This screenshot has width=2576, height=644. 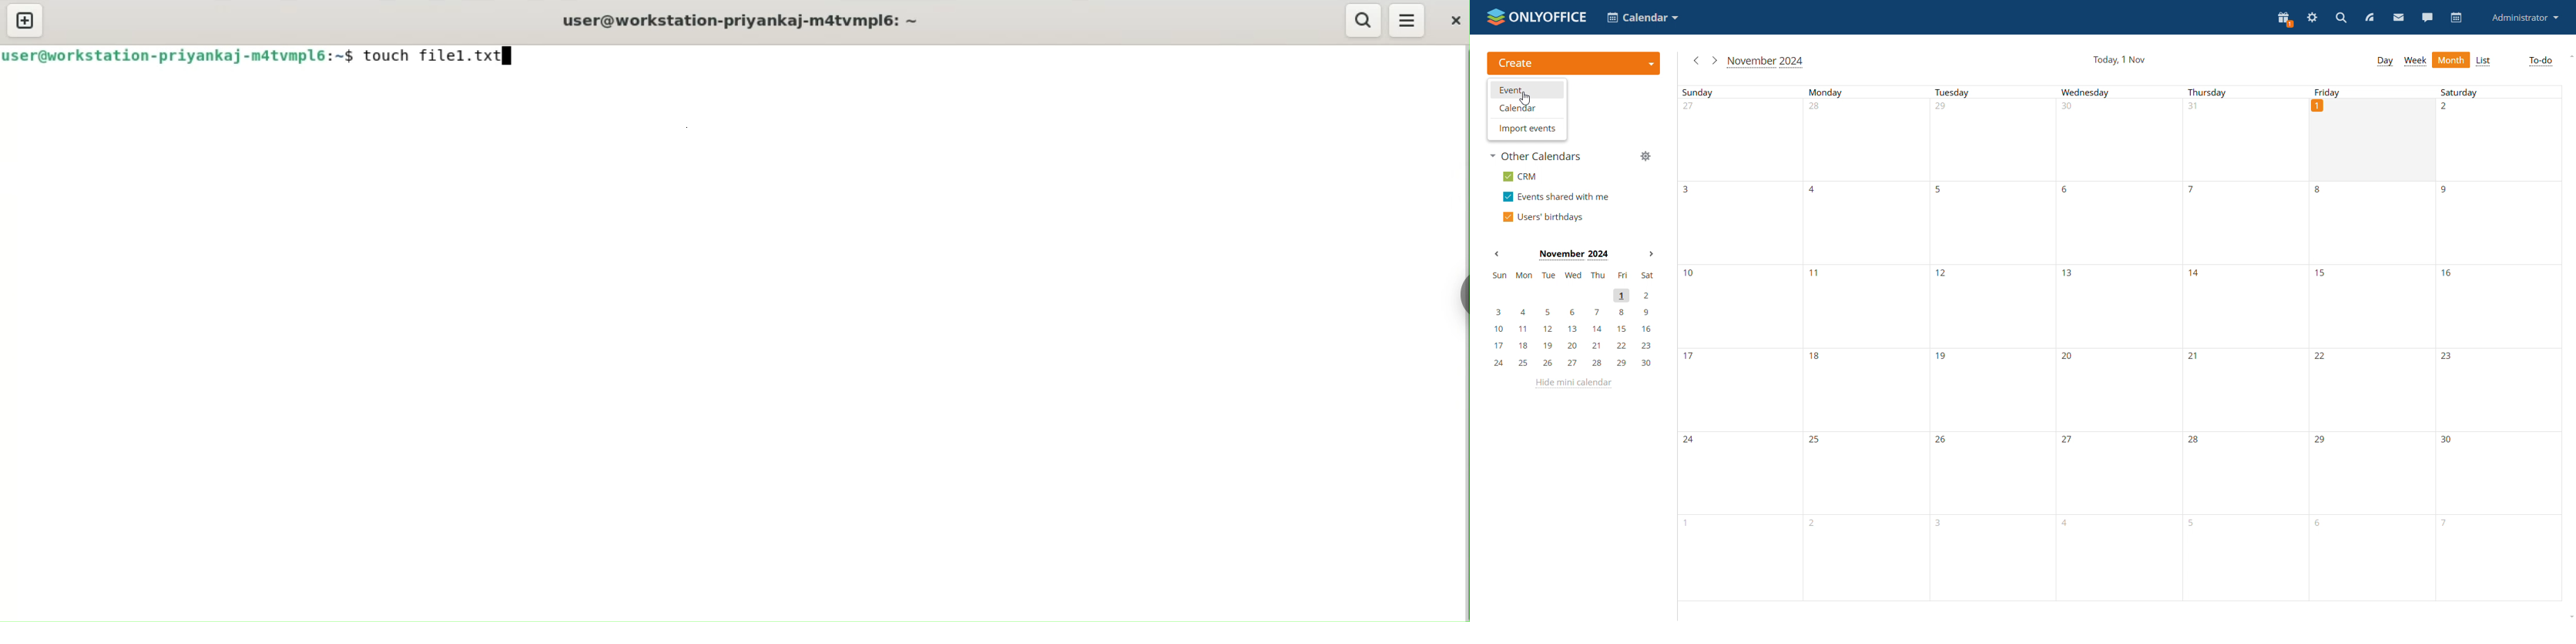 I want to click on calendar, so click(x=1527, y=108).